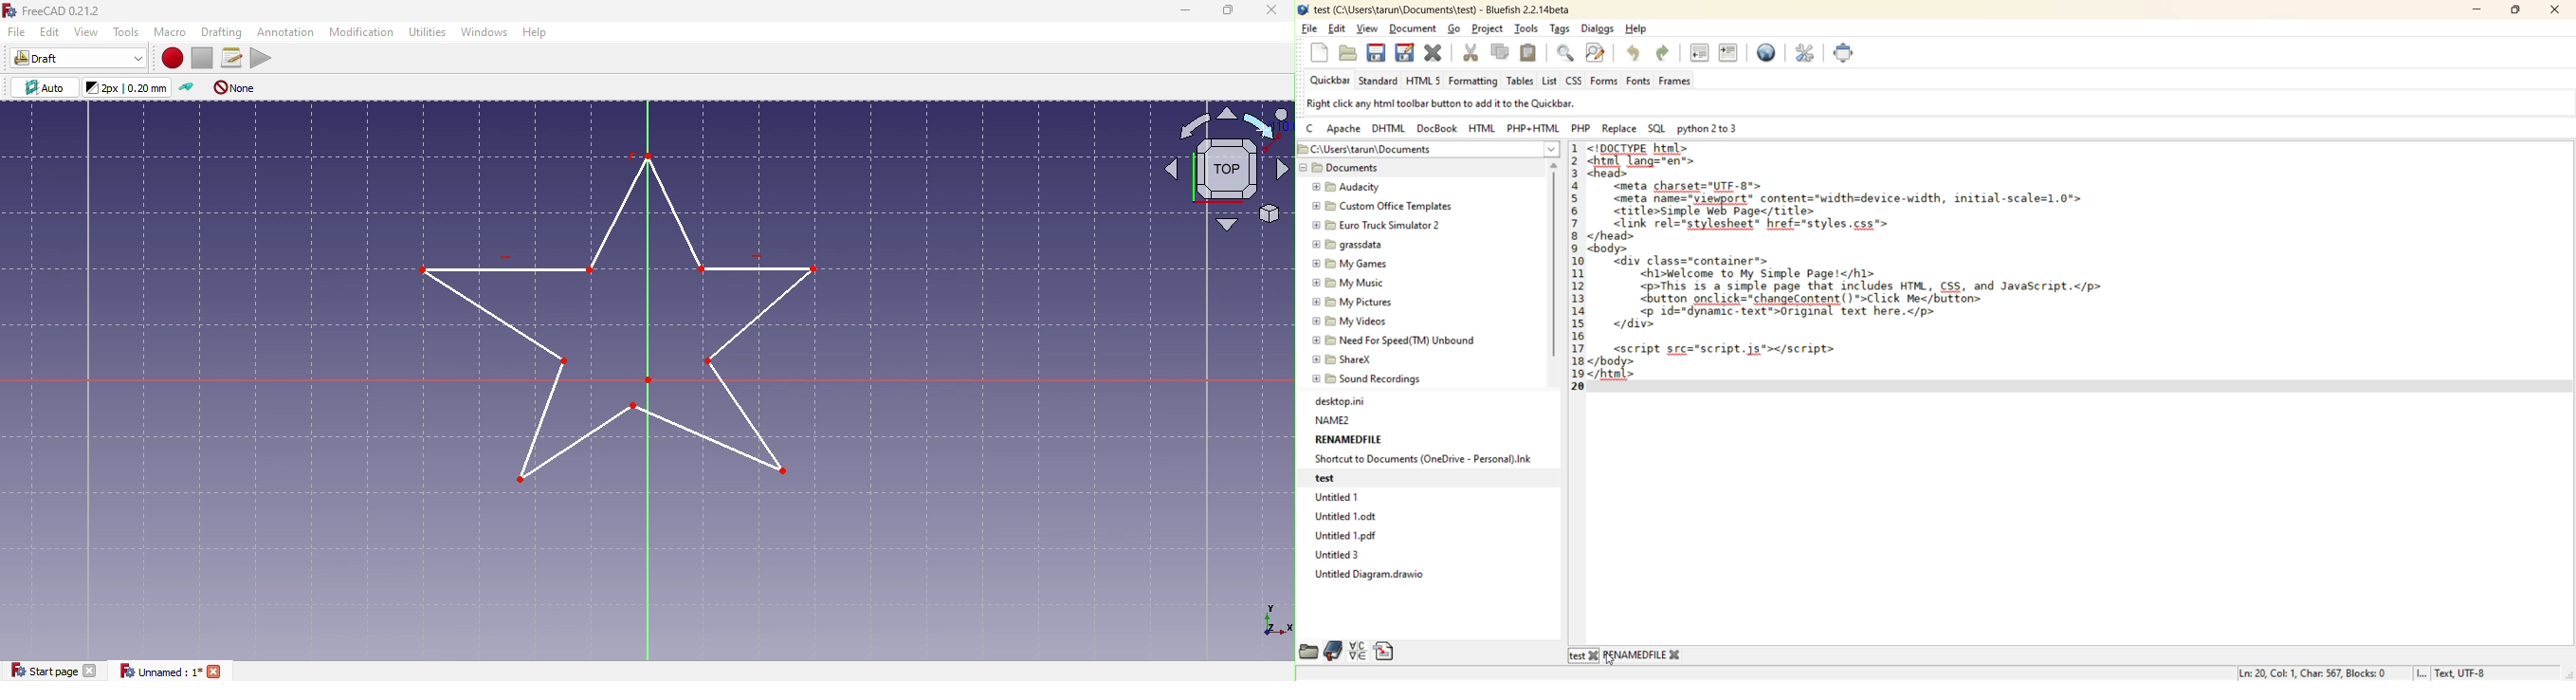  Describe the element at coordinates (623, 317) in the screenshot. I see `Object` at that location.